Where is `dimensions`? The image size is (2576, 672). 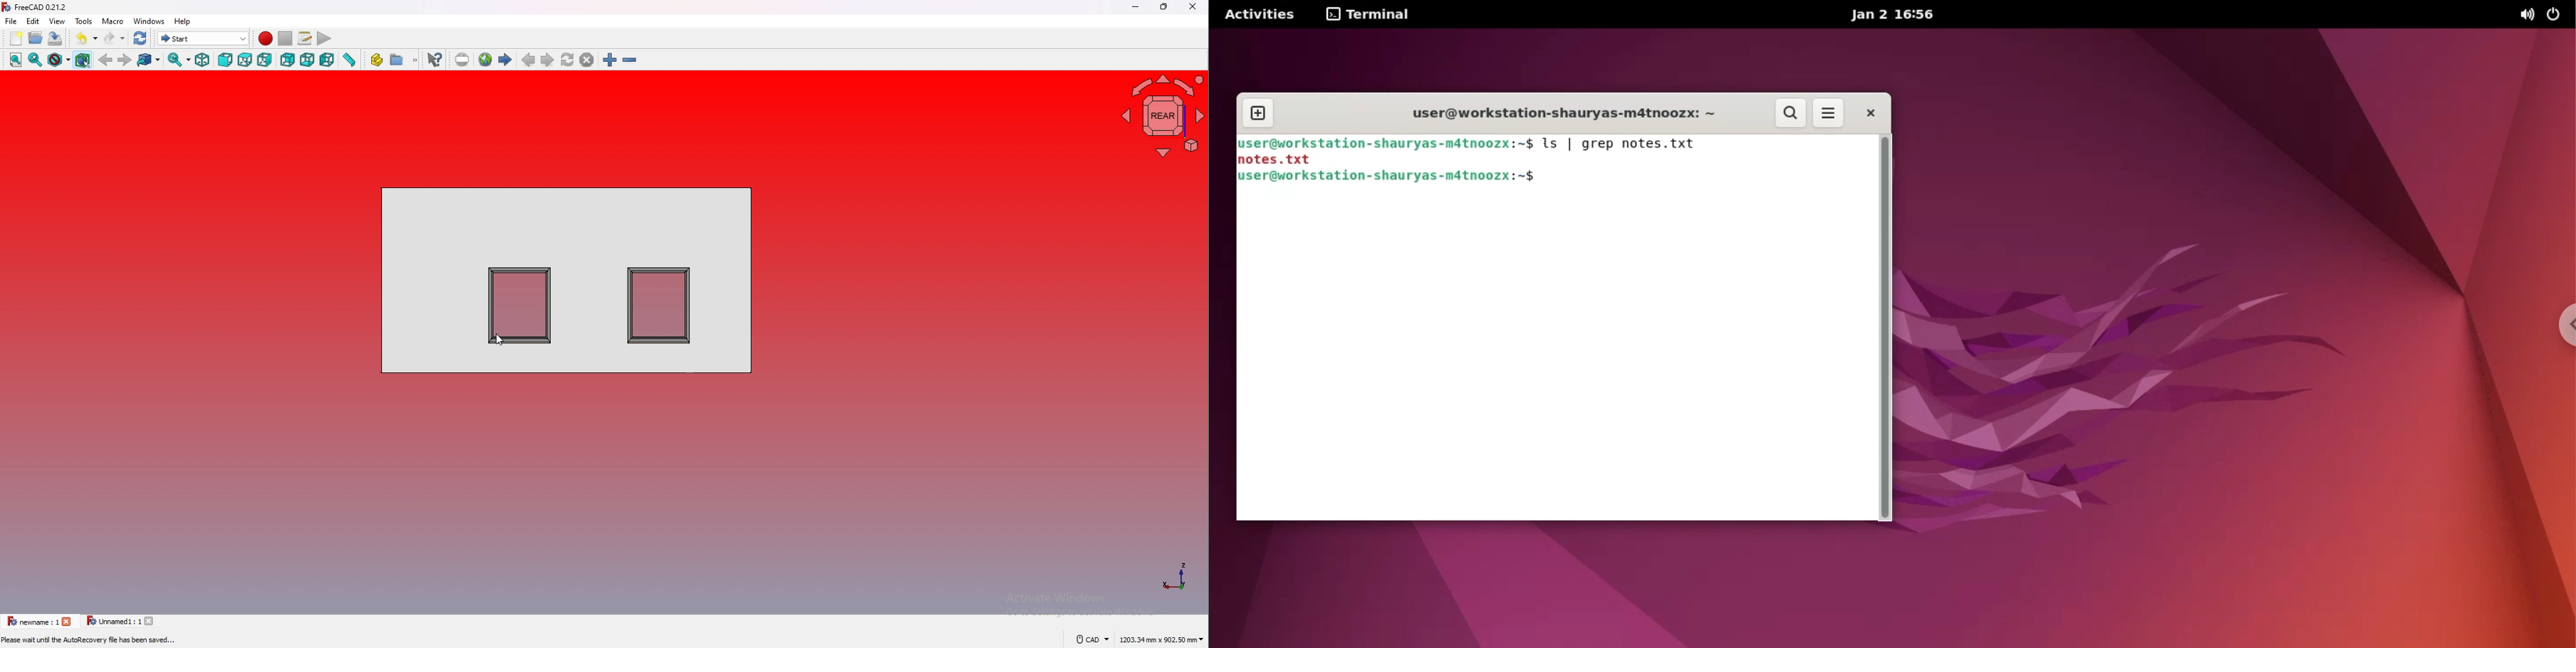 dimensions is located at coordinates (1162, 639).